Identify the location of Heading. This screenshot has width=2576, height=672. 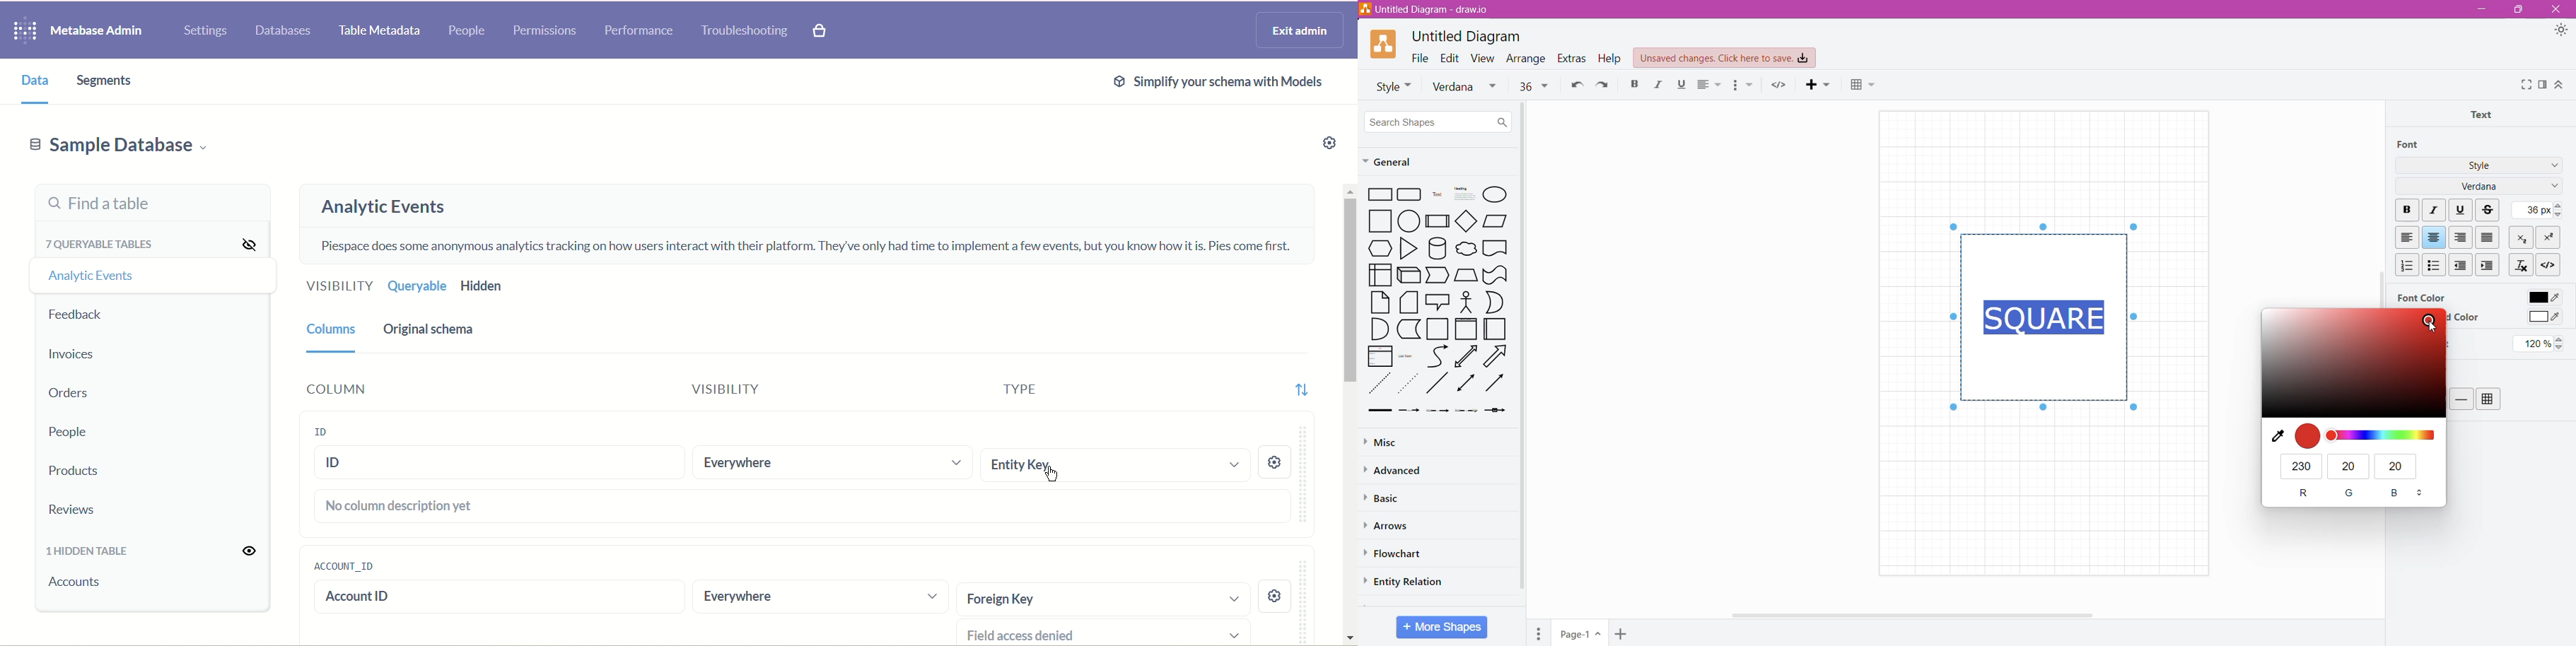
(1464, 194).